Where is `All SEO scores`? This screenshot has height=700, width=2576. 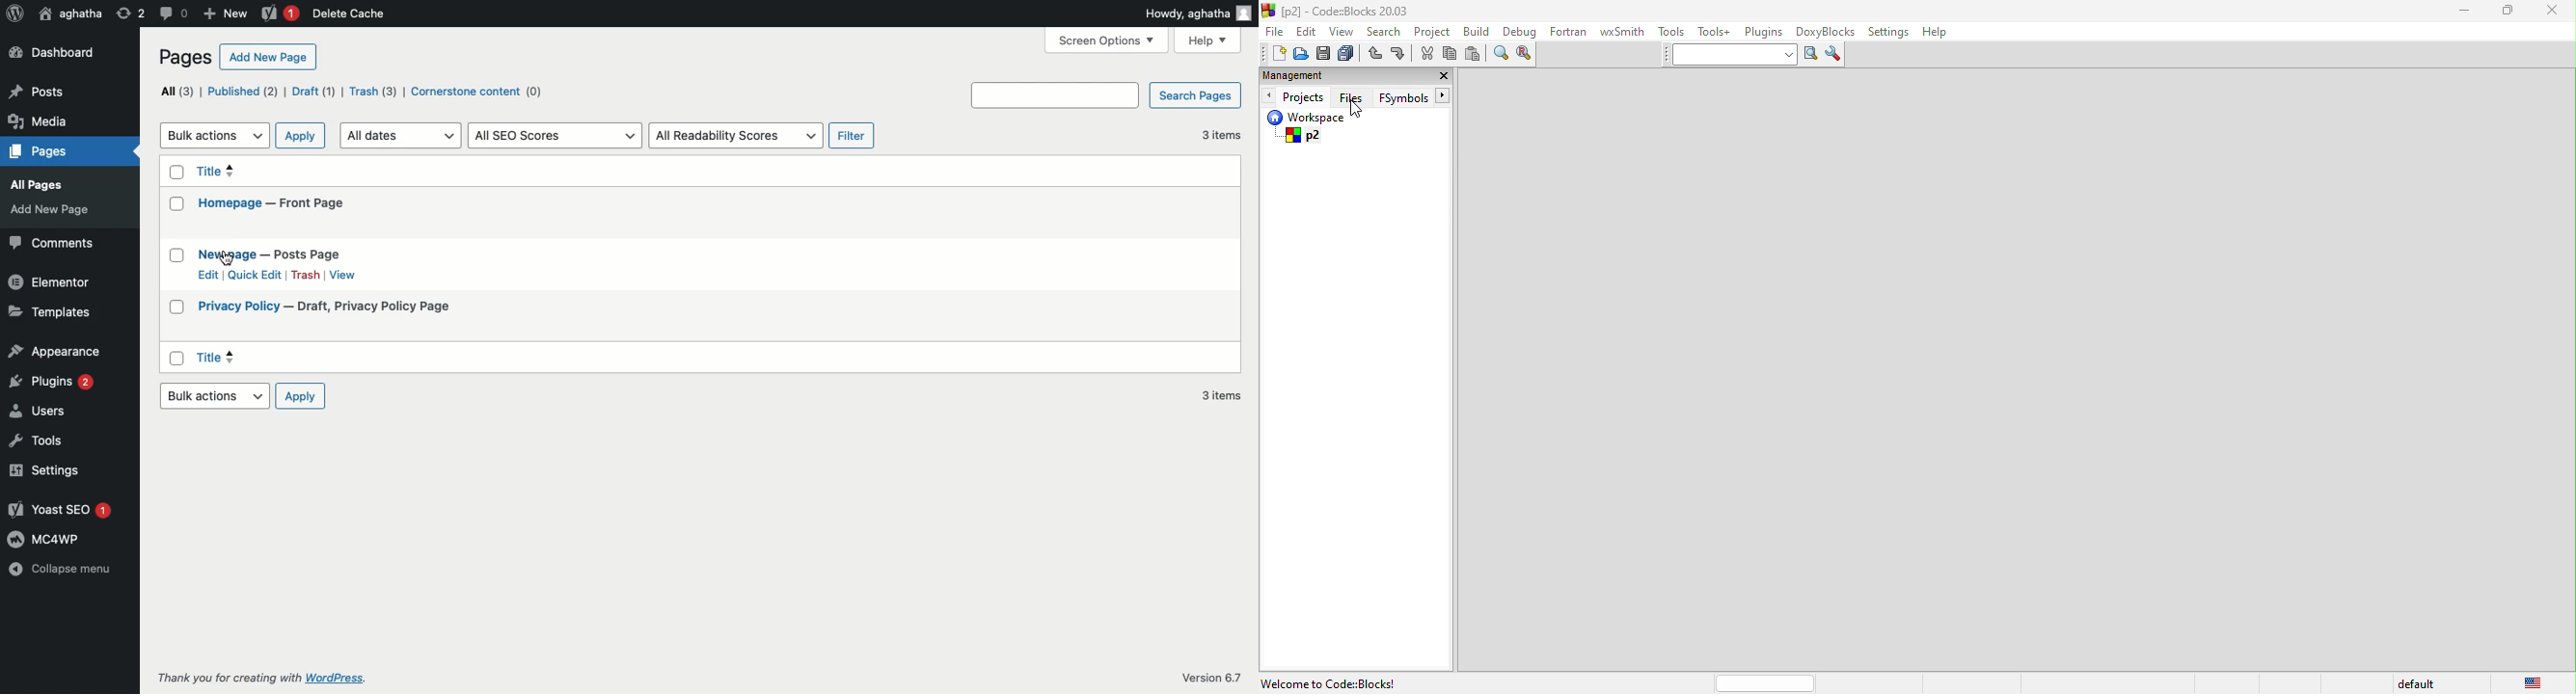
All SEO scores is located at coordinates (557, 135).